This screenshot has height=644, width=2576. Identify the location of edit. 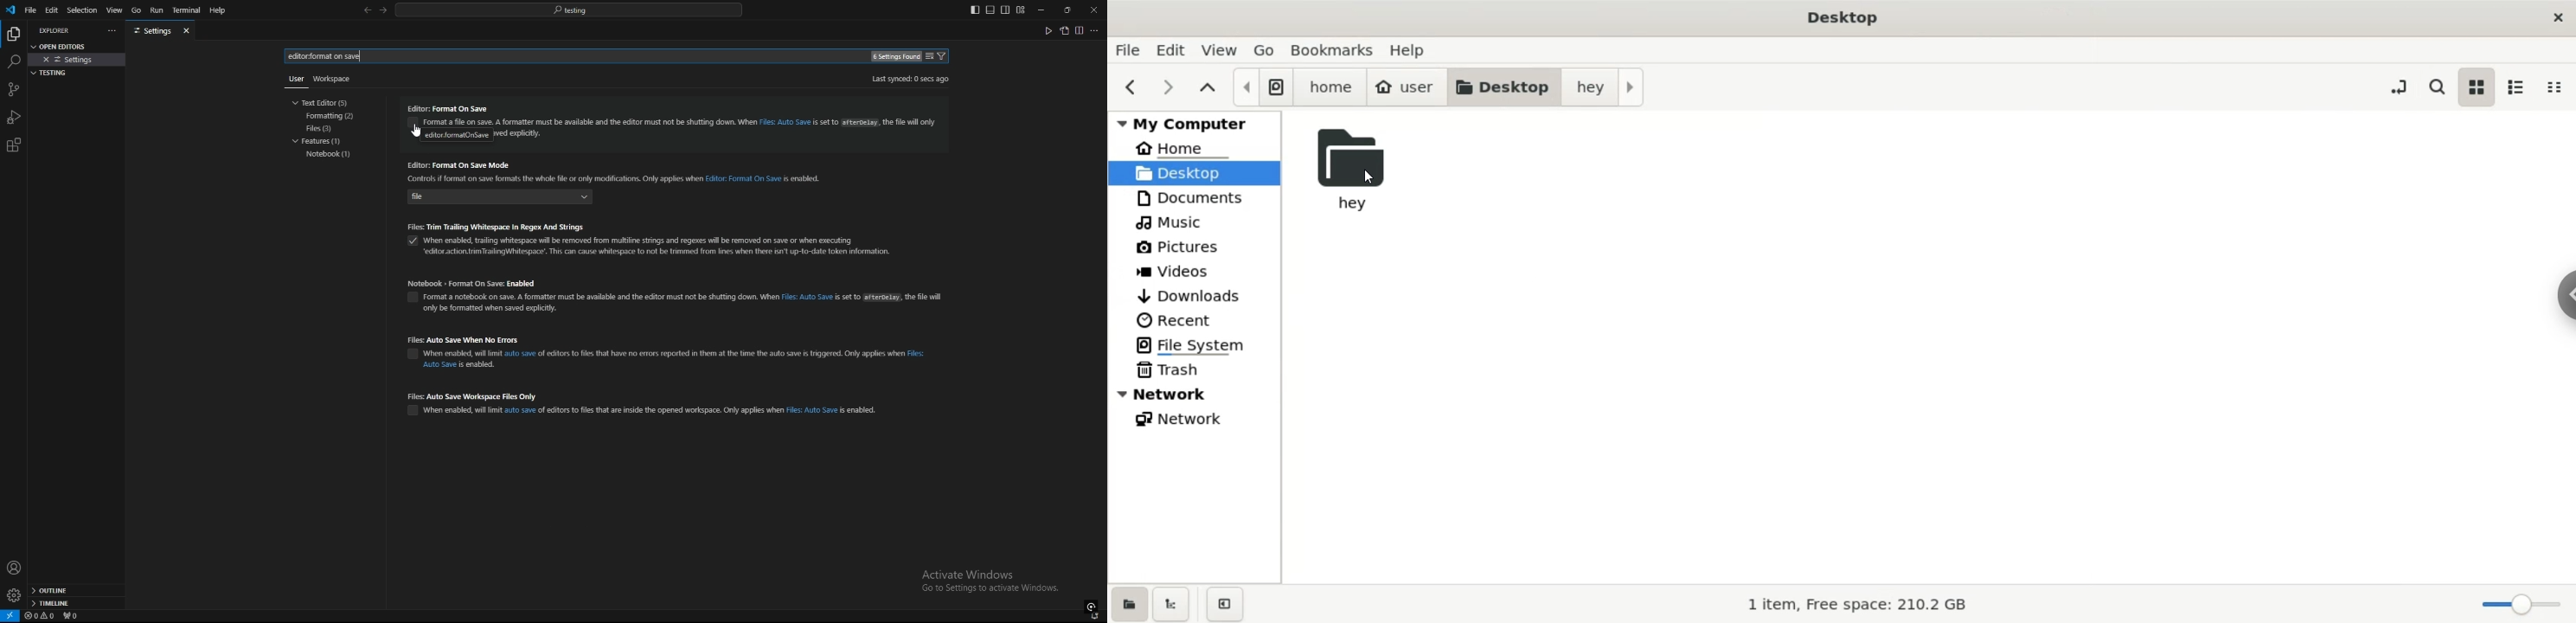
(52, 10).